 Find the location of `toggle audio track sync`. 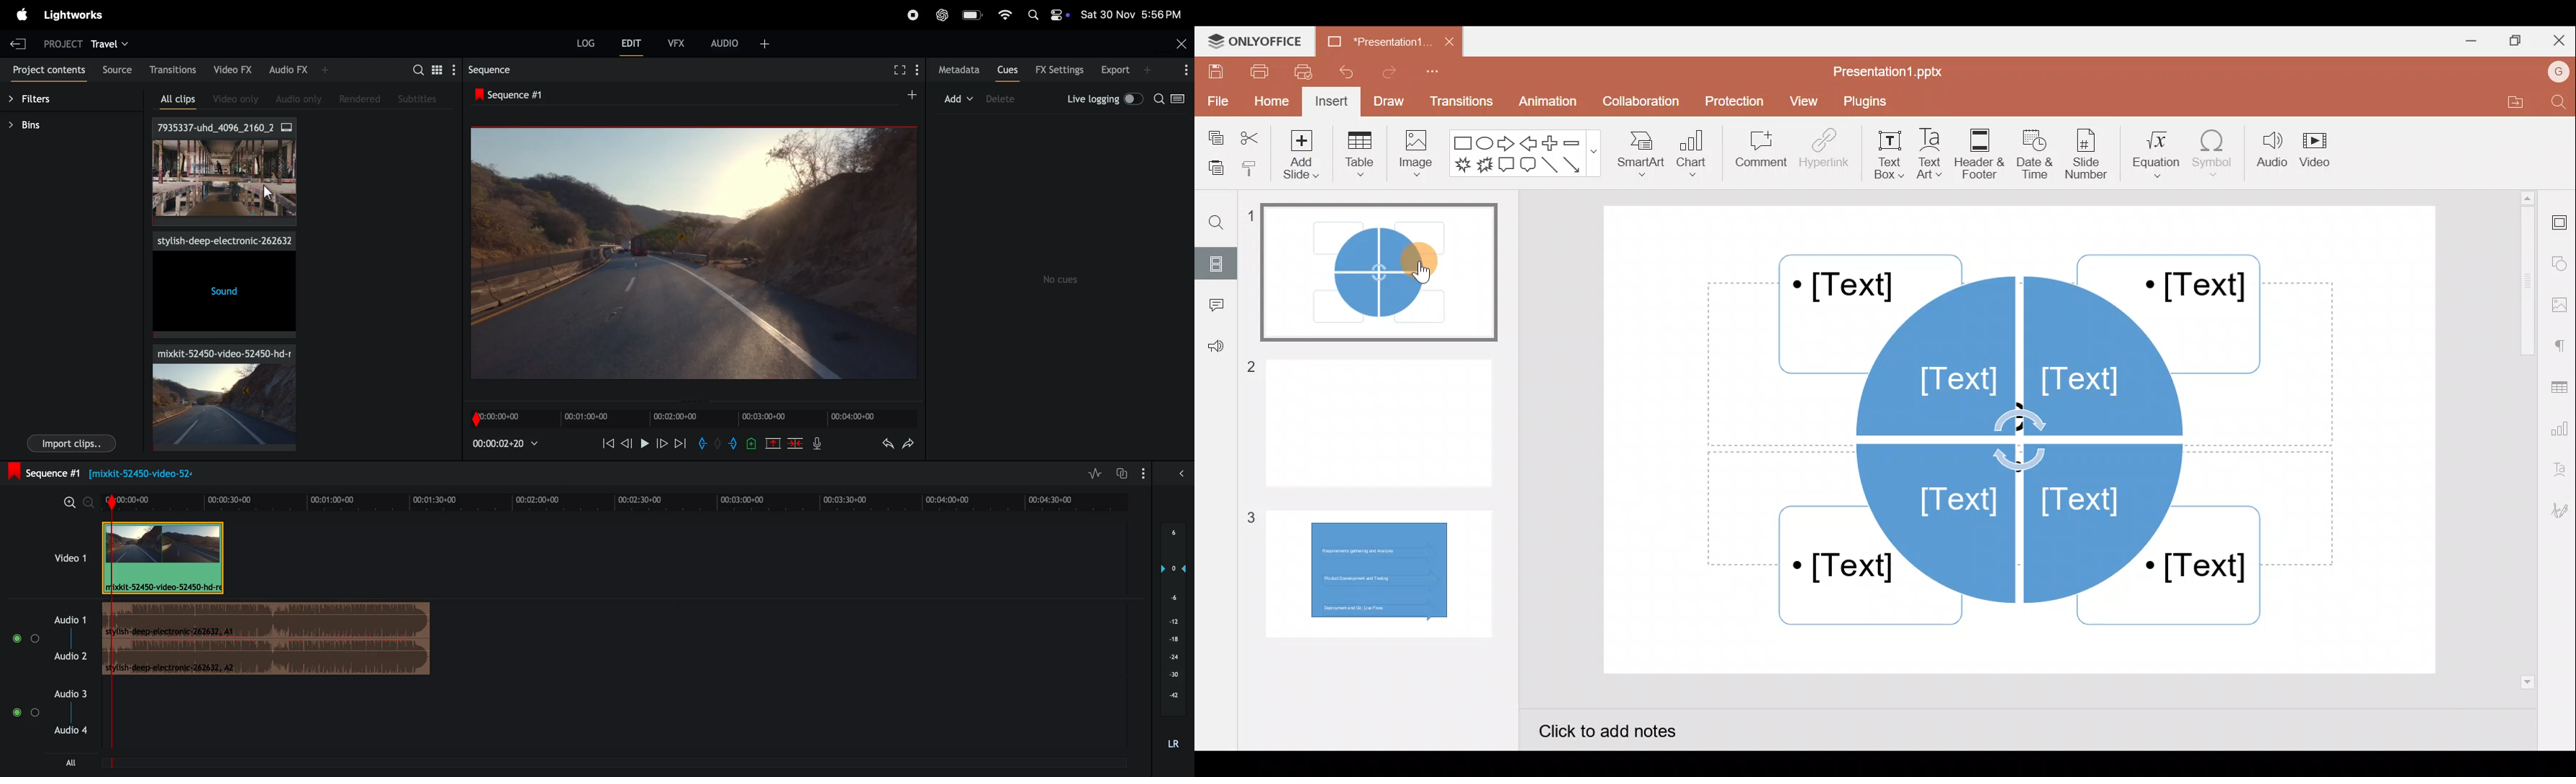

toggle audio track sync is located at coordinates (1124, 472).